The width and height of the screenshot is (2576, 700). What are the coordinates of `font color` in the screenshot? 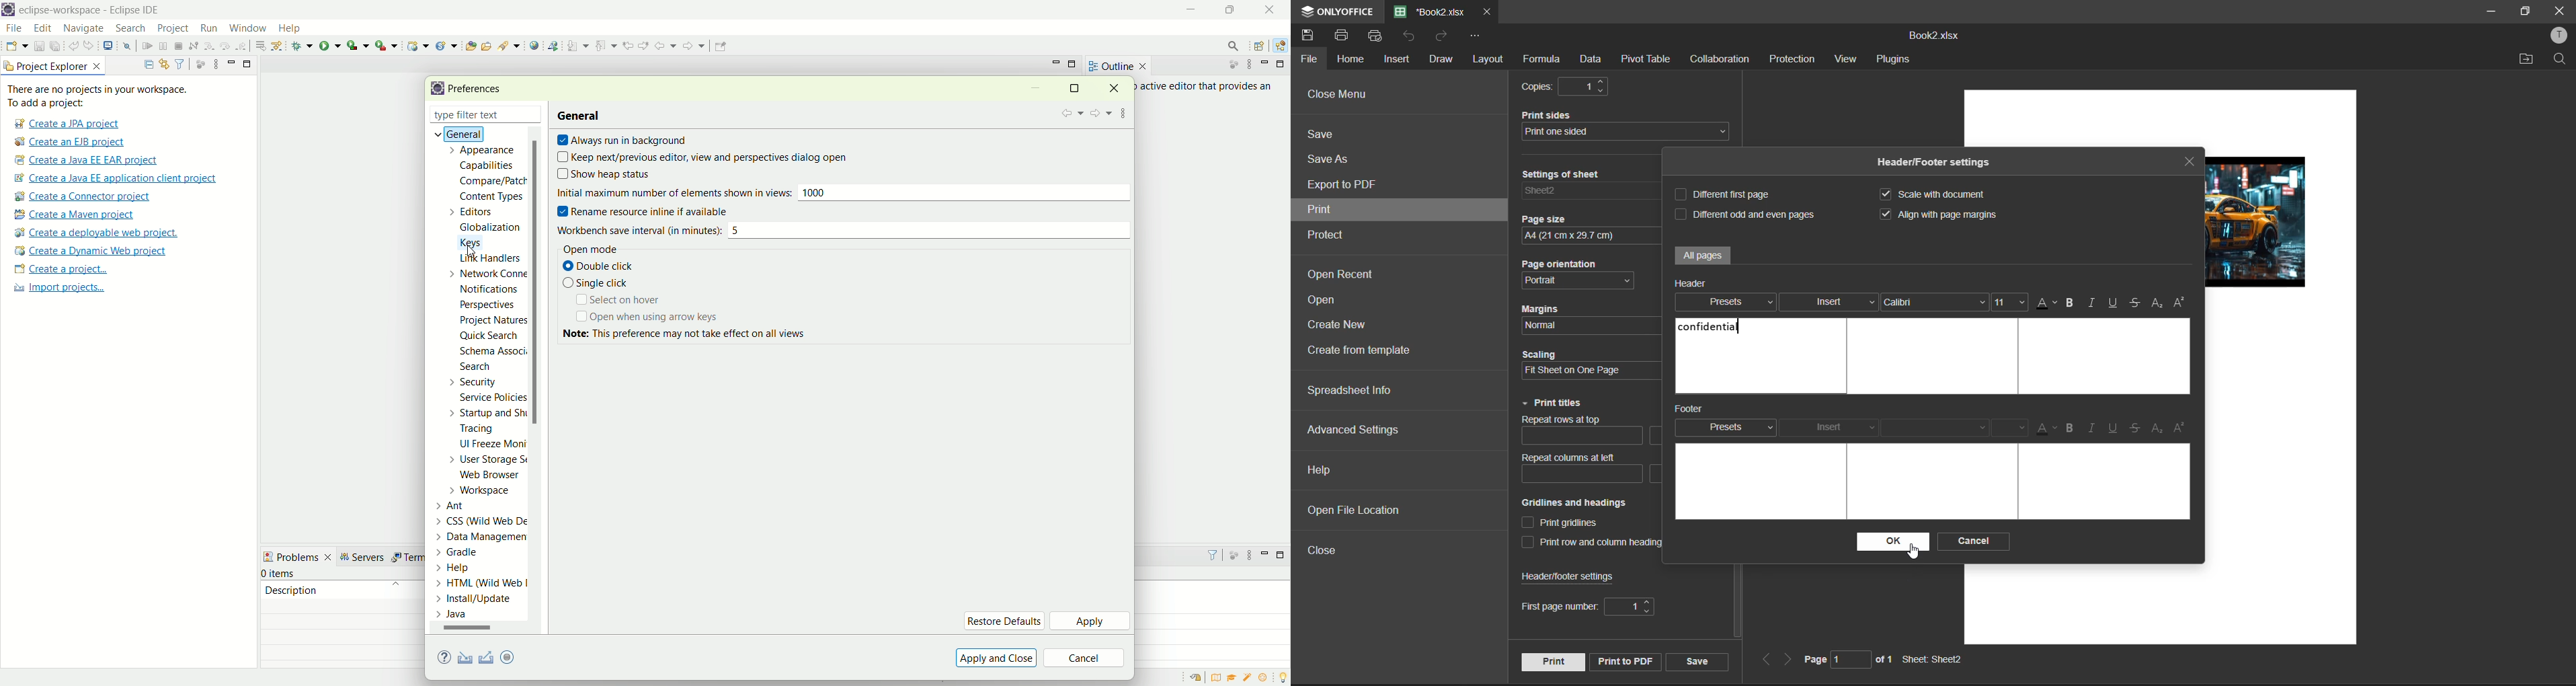 It's located at (2043, 428).